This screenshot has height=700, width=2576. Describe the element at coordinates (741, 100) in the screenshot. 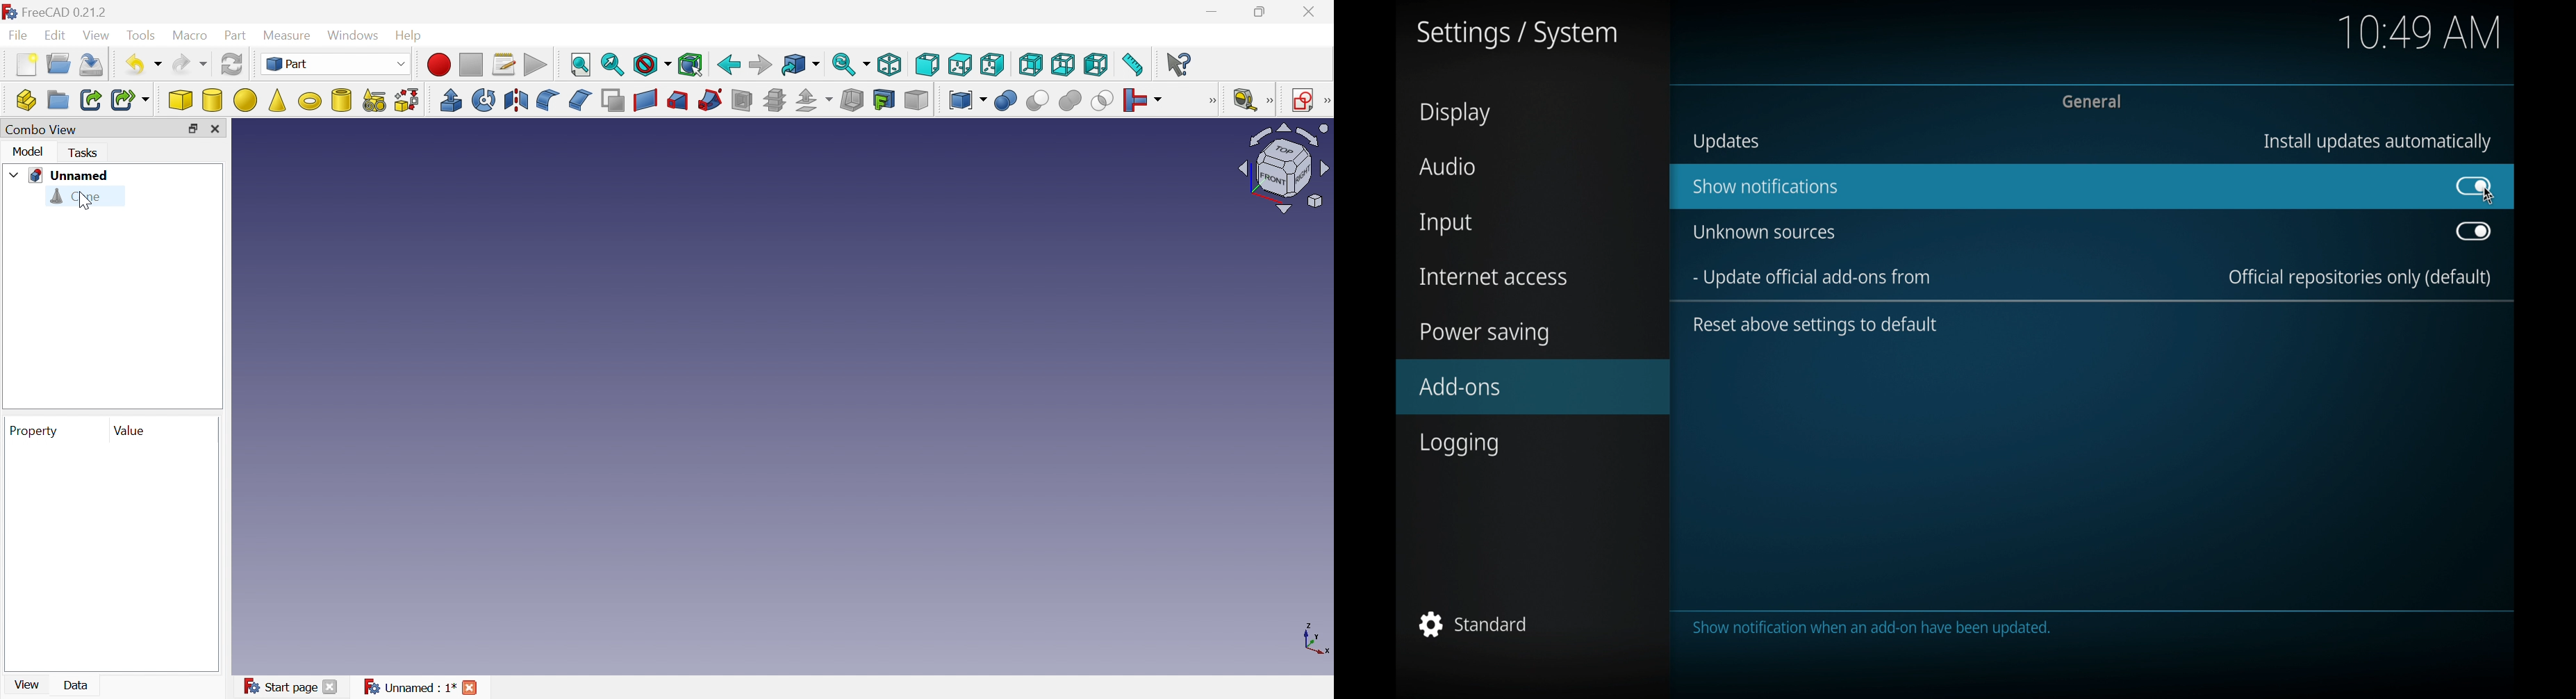

I see `Section` at that location.